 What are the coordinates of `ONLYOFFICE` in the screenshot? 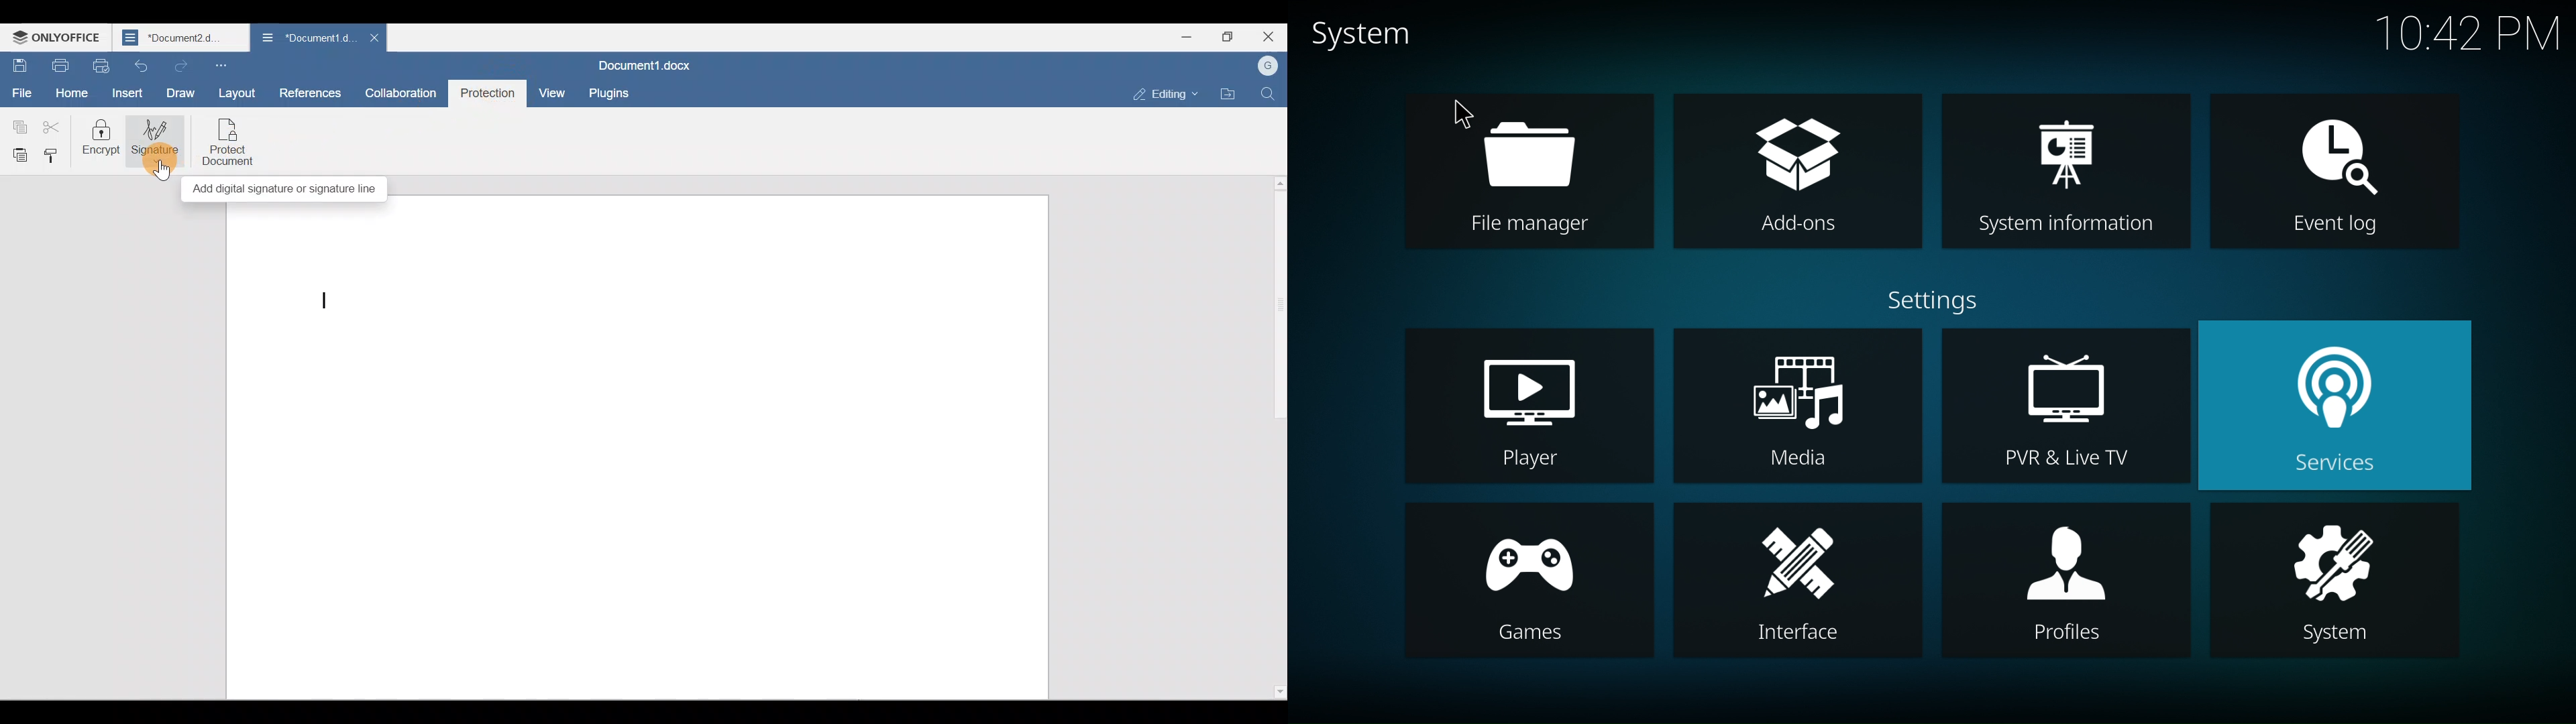 It's located at (57, 39).